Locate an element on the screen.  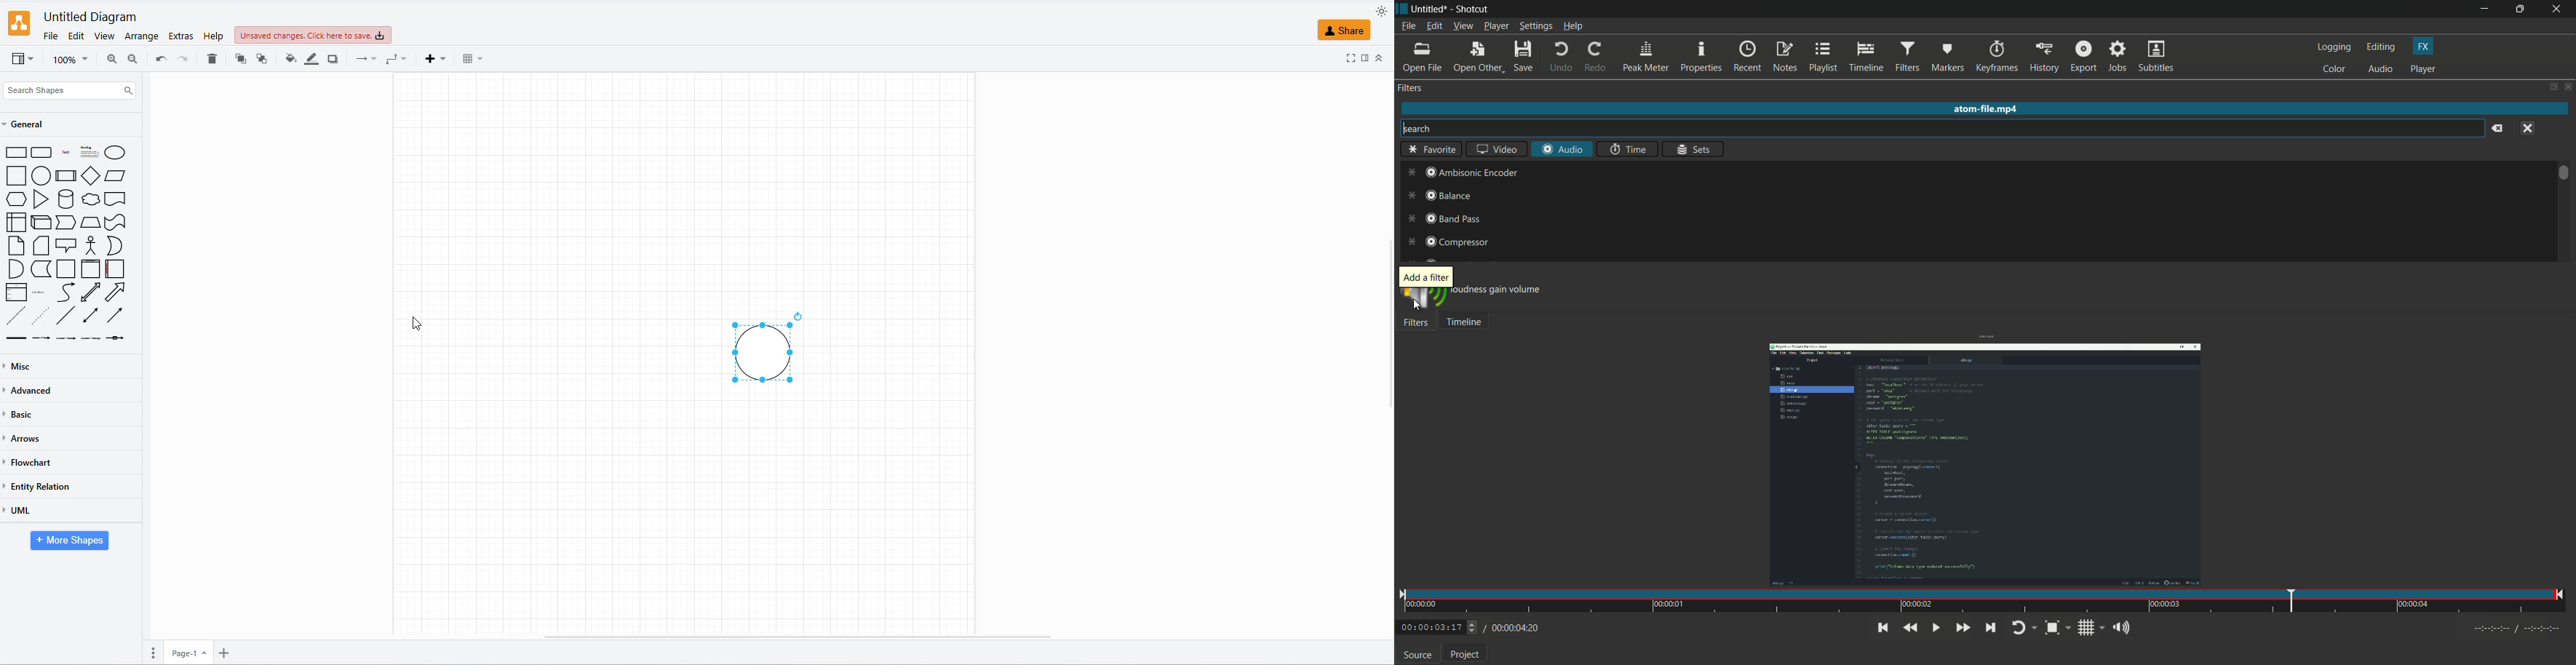
playlist is located at coordinates (1823, 57).